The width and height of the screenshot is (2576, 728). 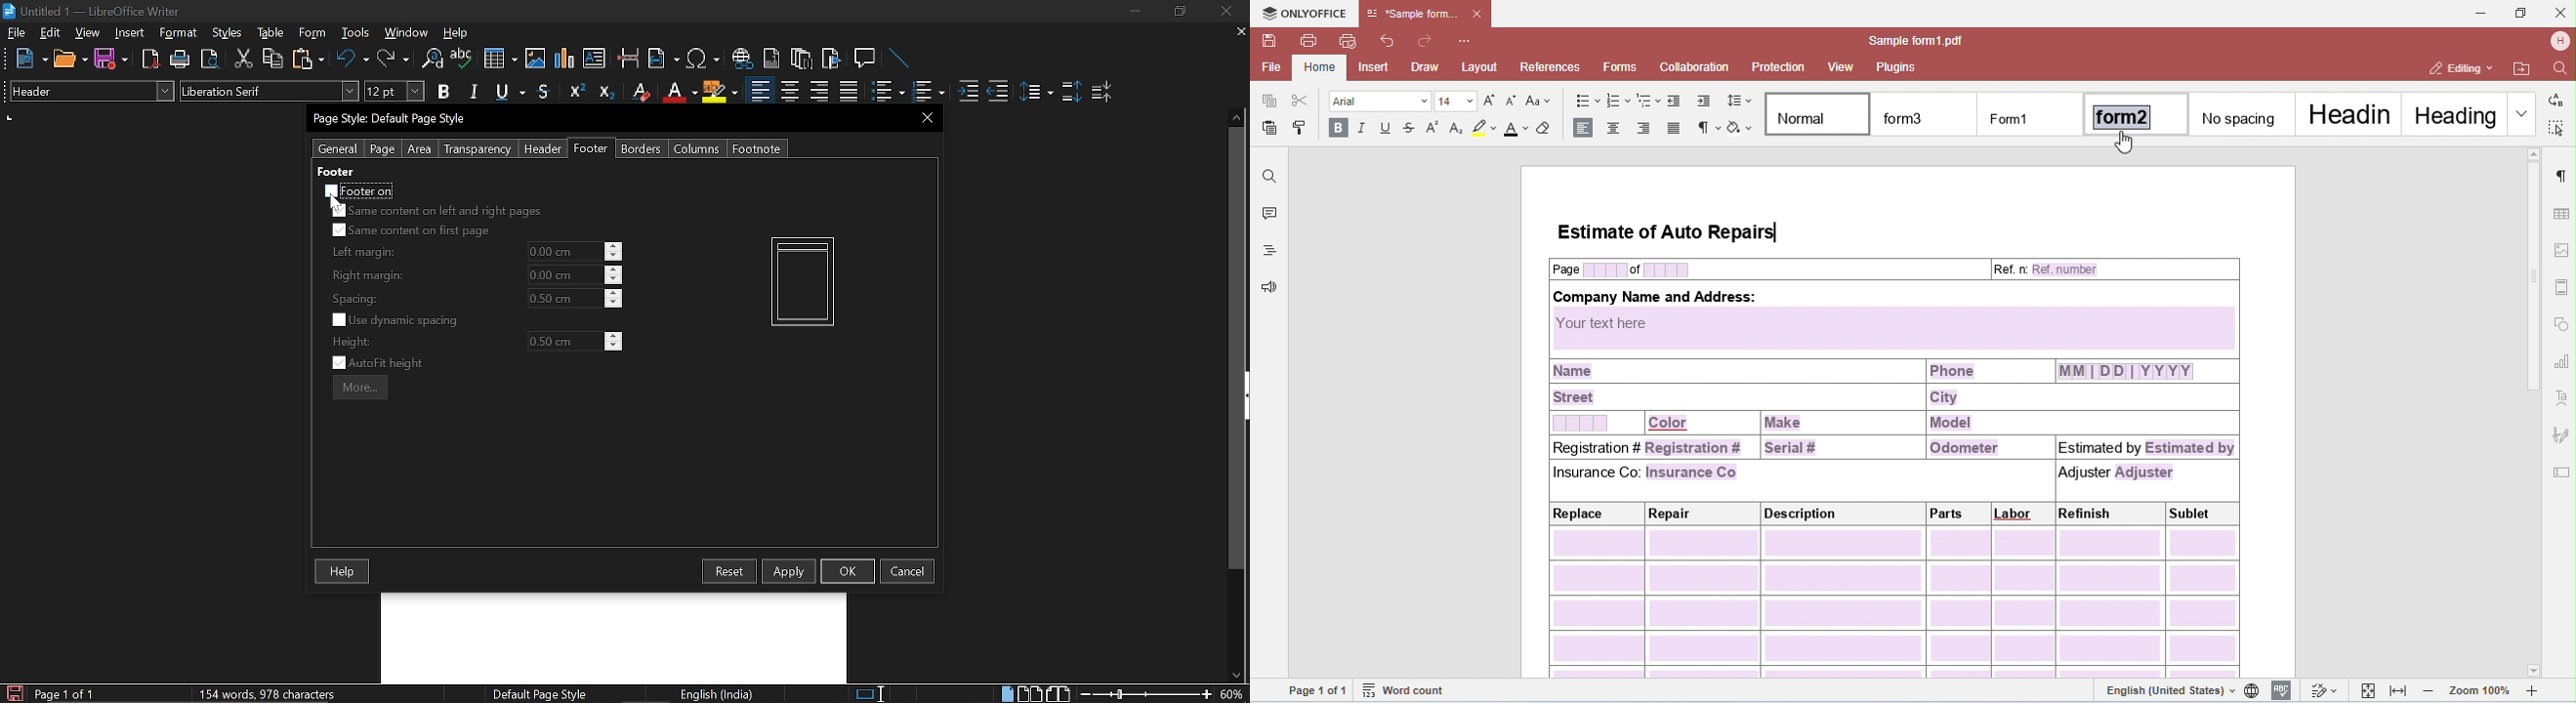 What do you see at coordinates (1146, 694) in the screenshot?
I see `Change zoom` at bounding box center [1146, 694].